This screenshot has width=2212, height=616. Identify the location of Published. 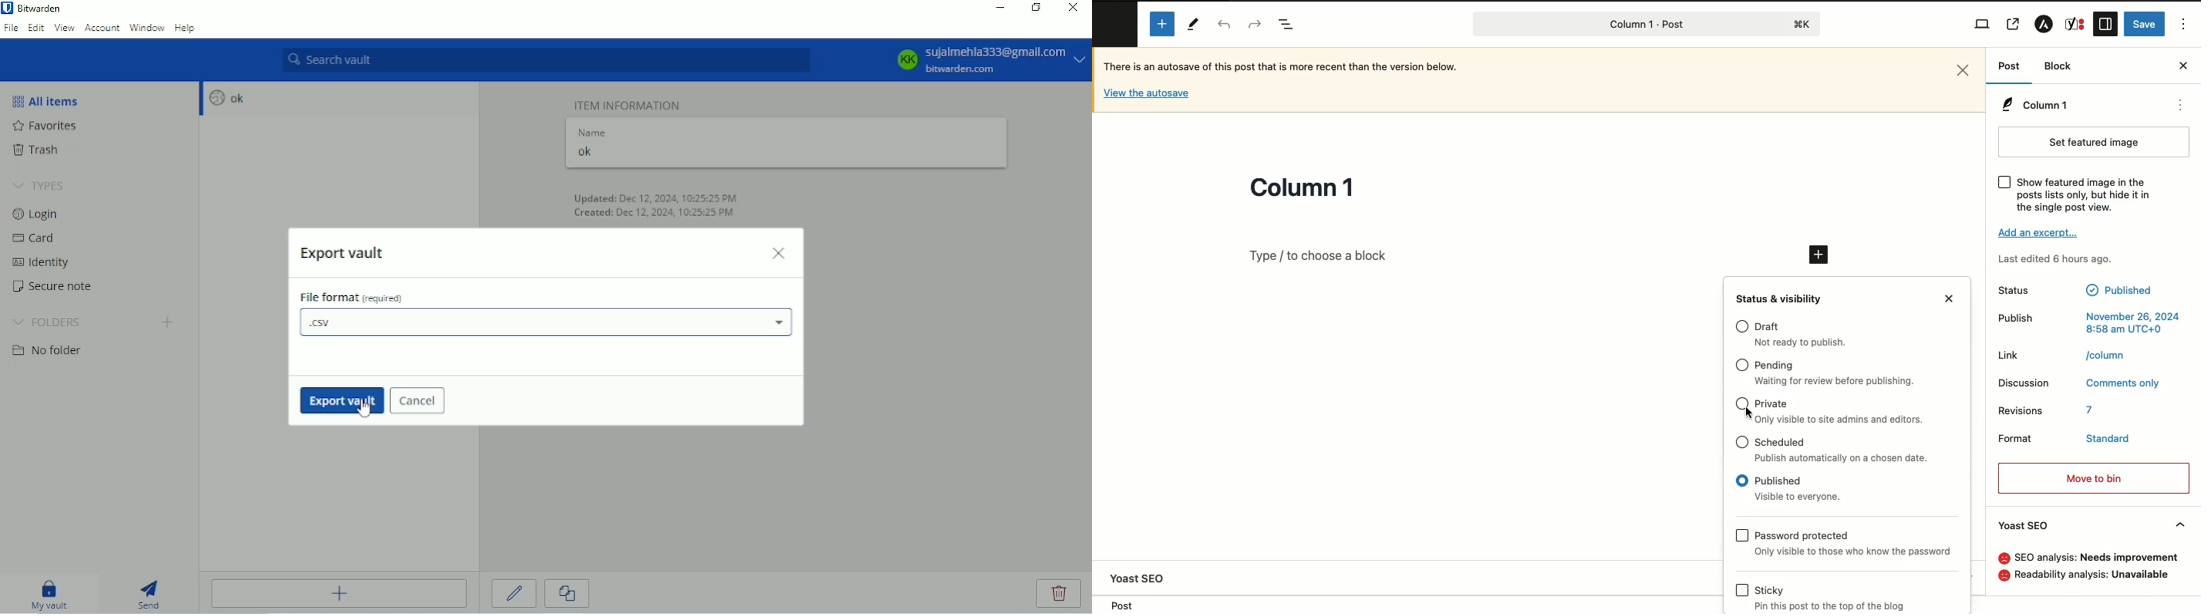
(1800, 497).